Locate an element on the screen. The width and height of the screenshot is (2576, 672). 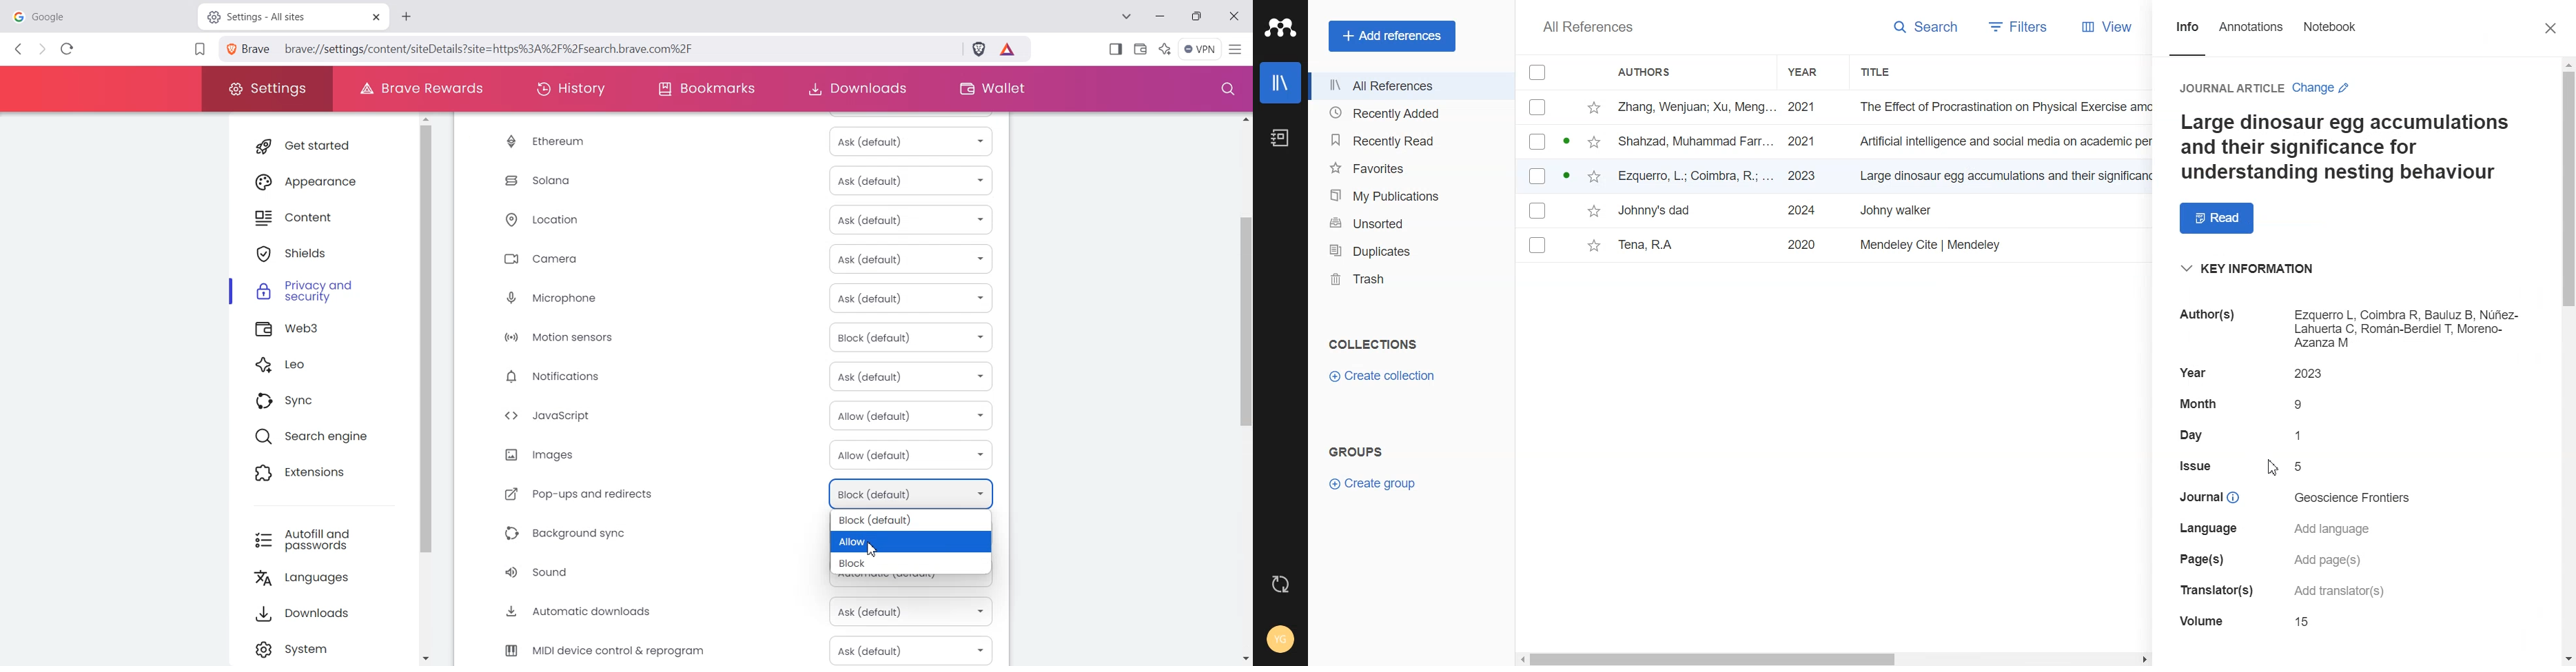
Leo is located at coordinates (322, 366).